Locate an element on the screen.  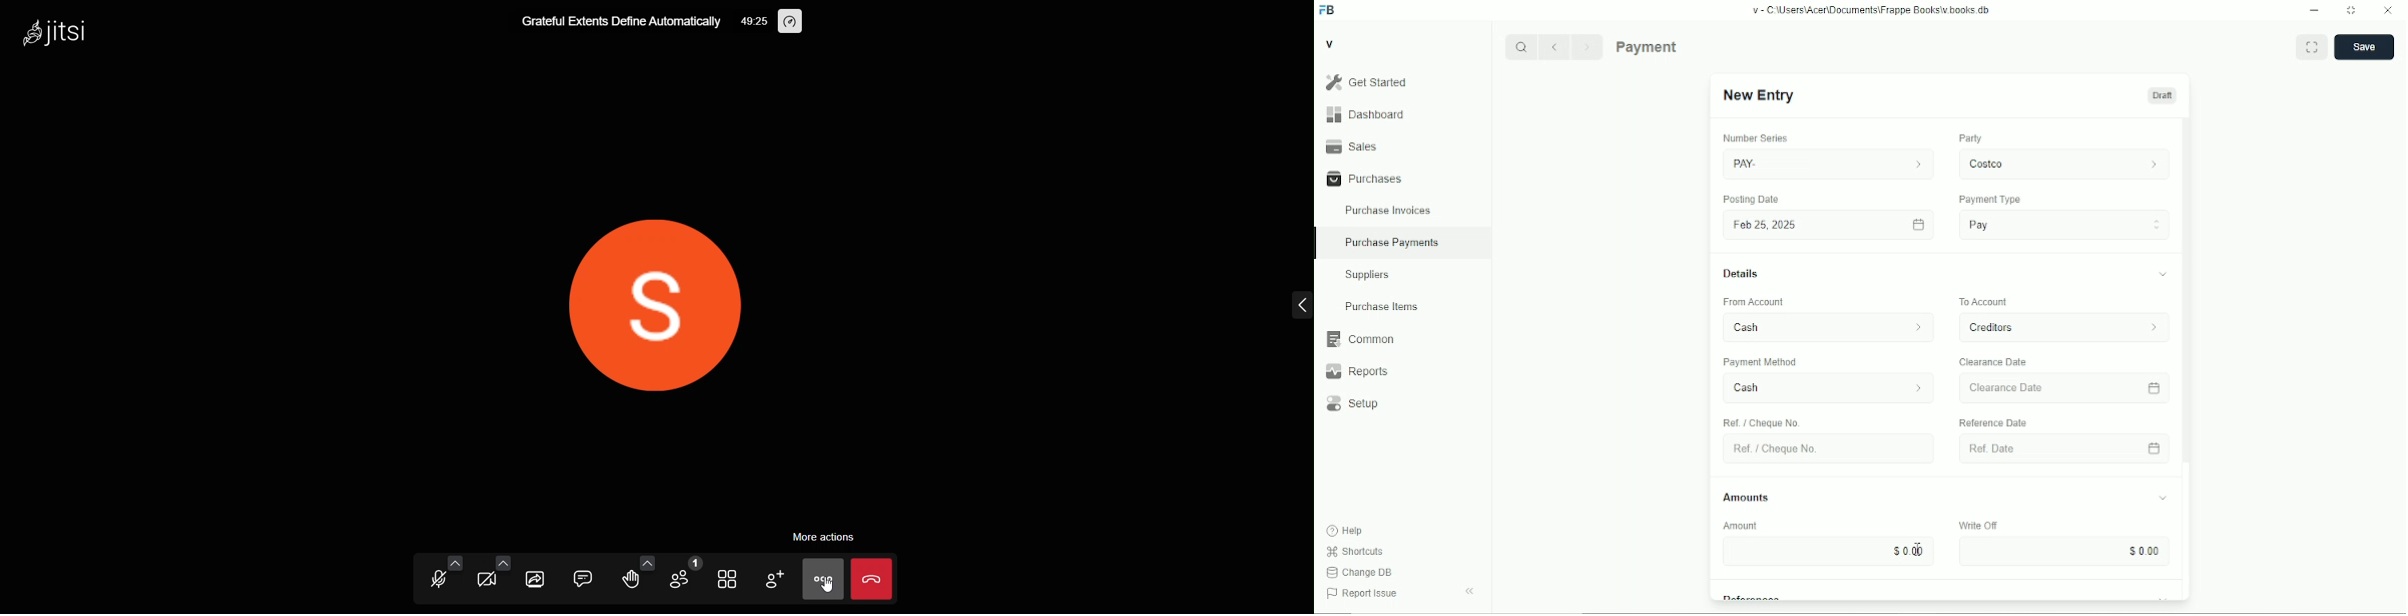
Close is located at coordinates (2388, 10).